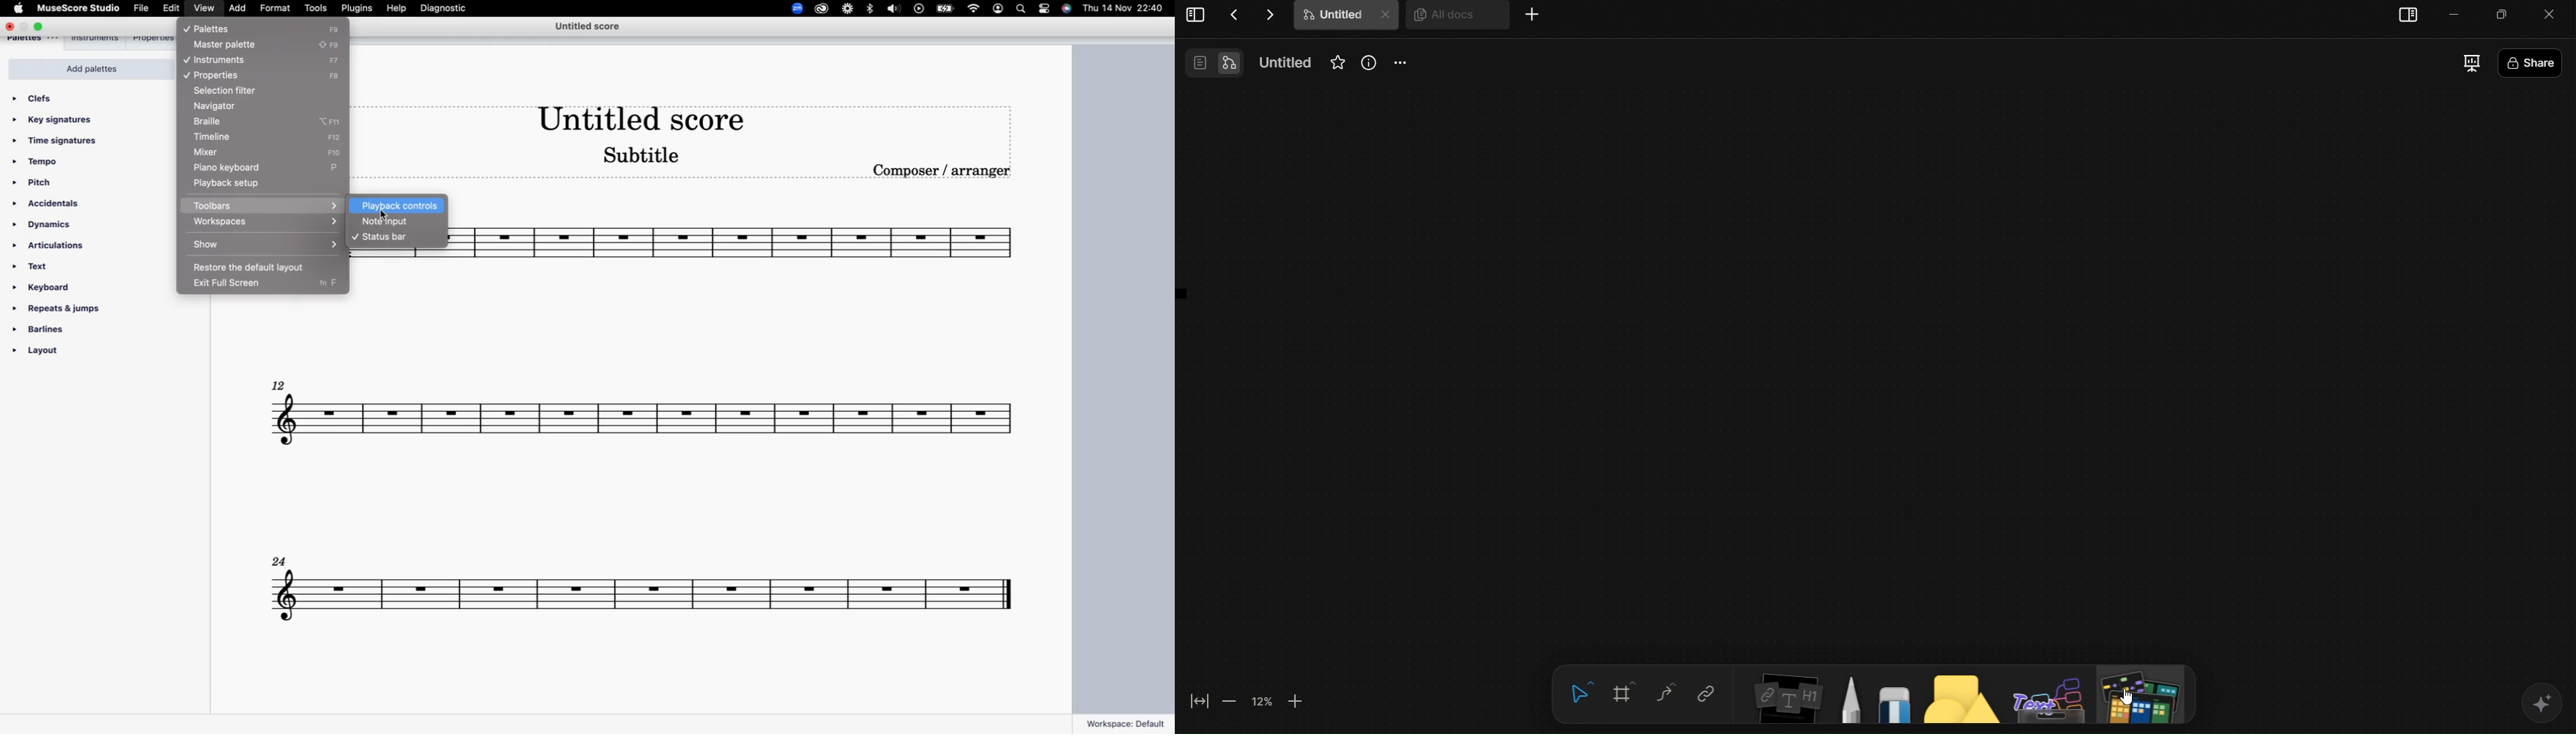 The image size is (2576, 756). I want to click on exit full screen, so click(241, 285).